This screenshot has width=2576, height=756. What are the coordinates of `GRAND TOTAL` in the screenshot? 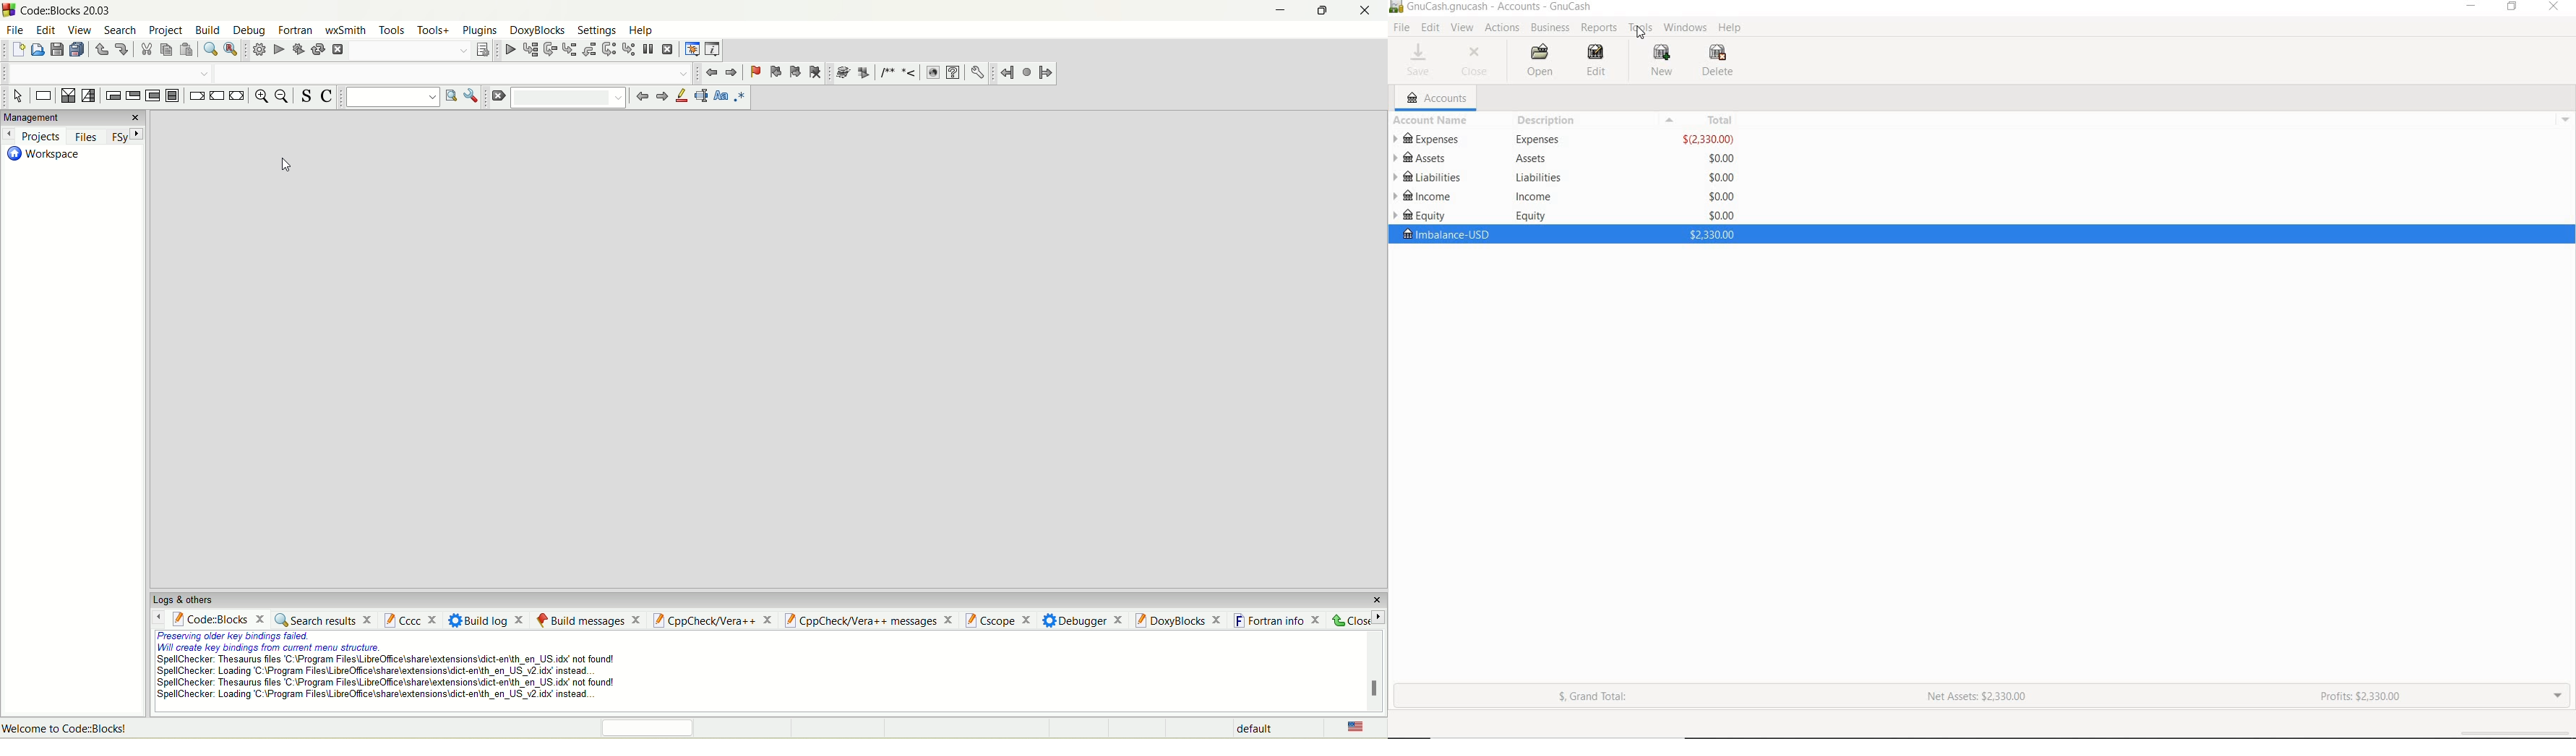 It's located at (1592, 695).